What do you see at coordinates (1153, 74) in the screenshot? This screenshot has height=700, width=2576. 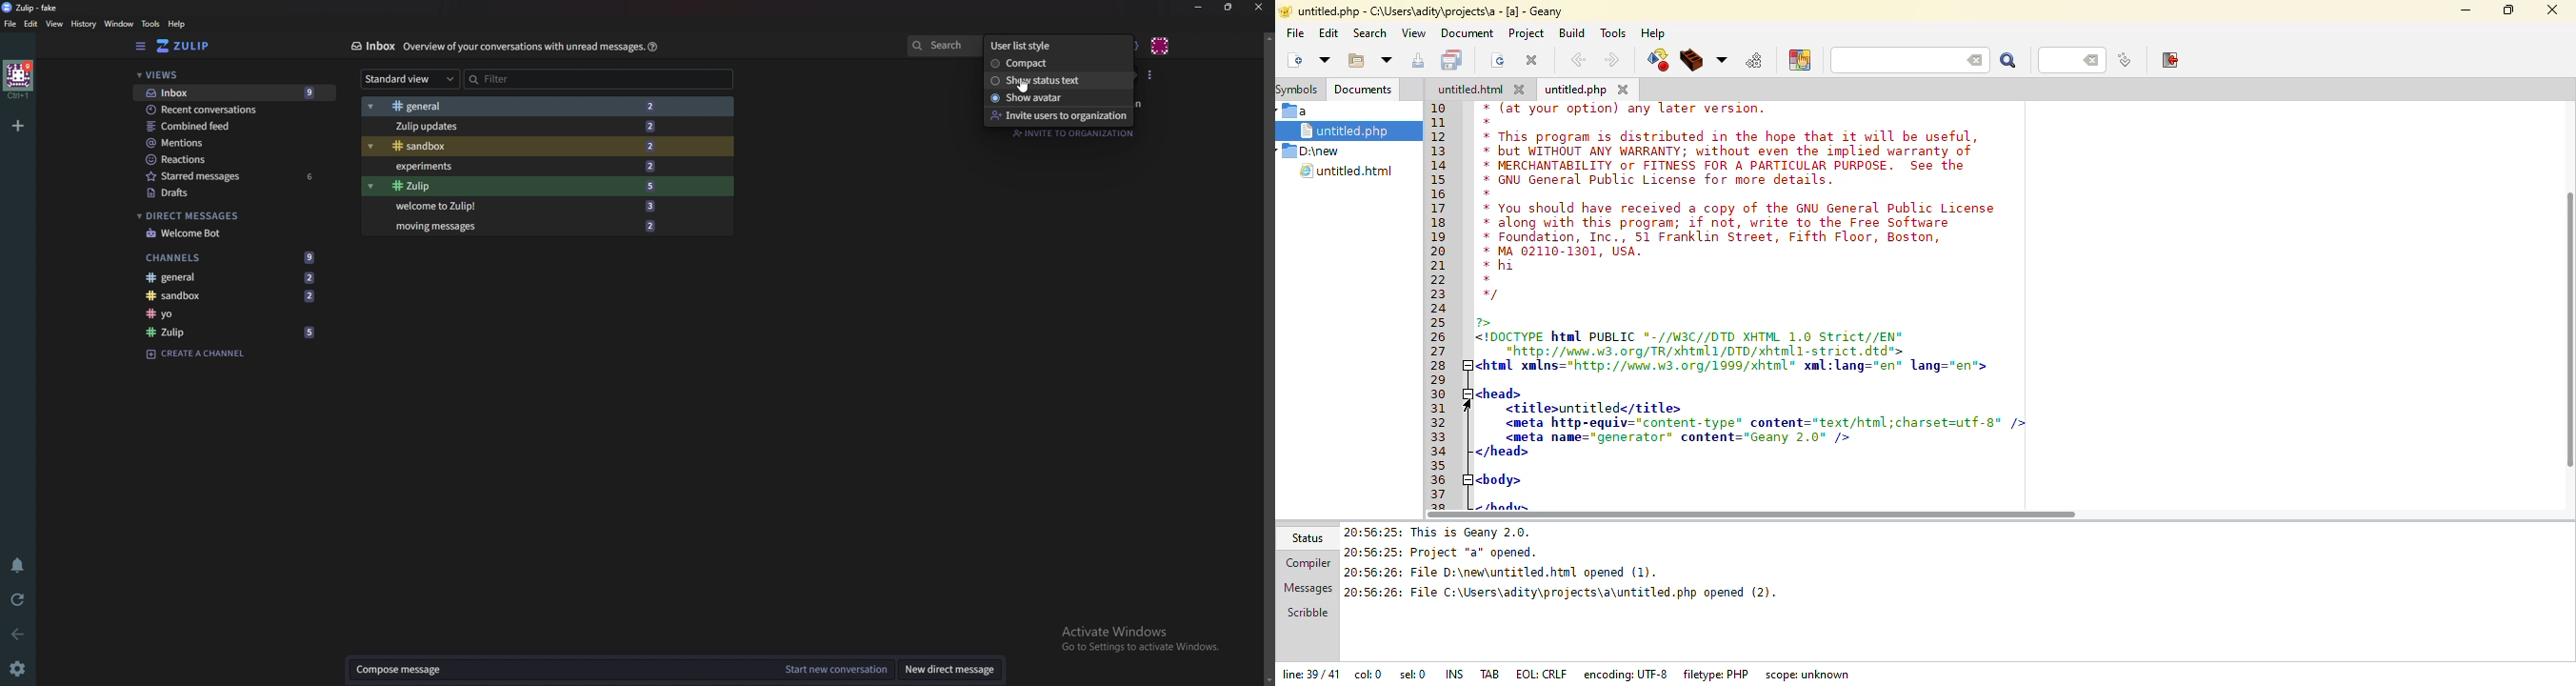 I see `User list style` at bounding box center [1153, 74].